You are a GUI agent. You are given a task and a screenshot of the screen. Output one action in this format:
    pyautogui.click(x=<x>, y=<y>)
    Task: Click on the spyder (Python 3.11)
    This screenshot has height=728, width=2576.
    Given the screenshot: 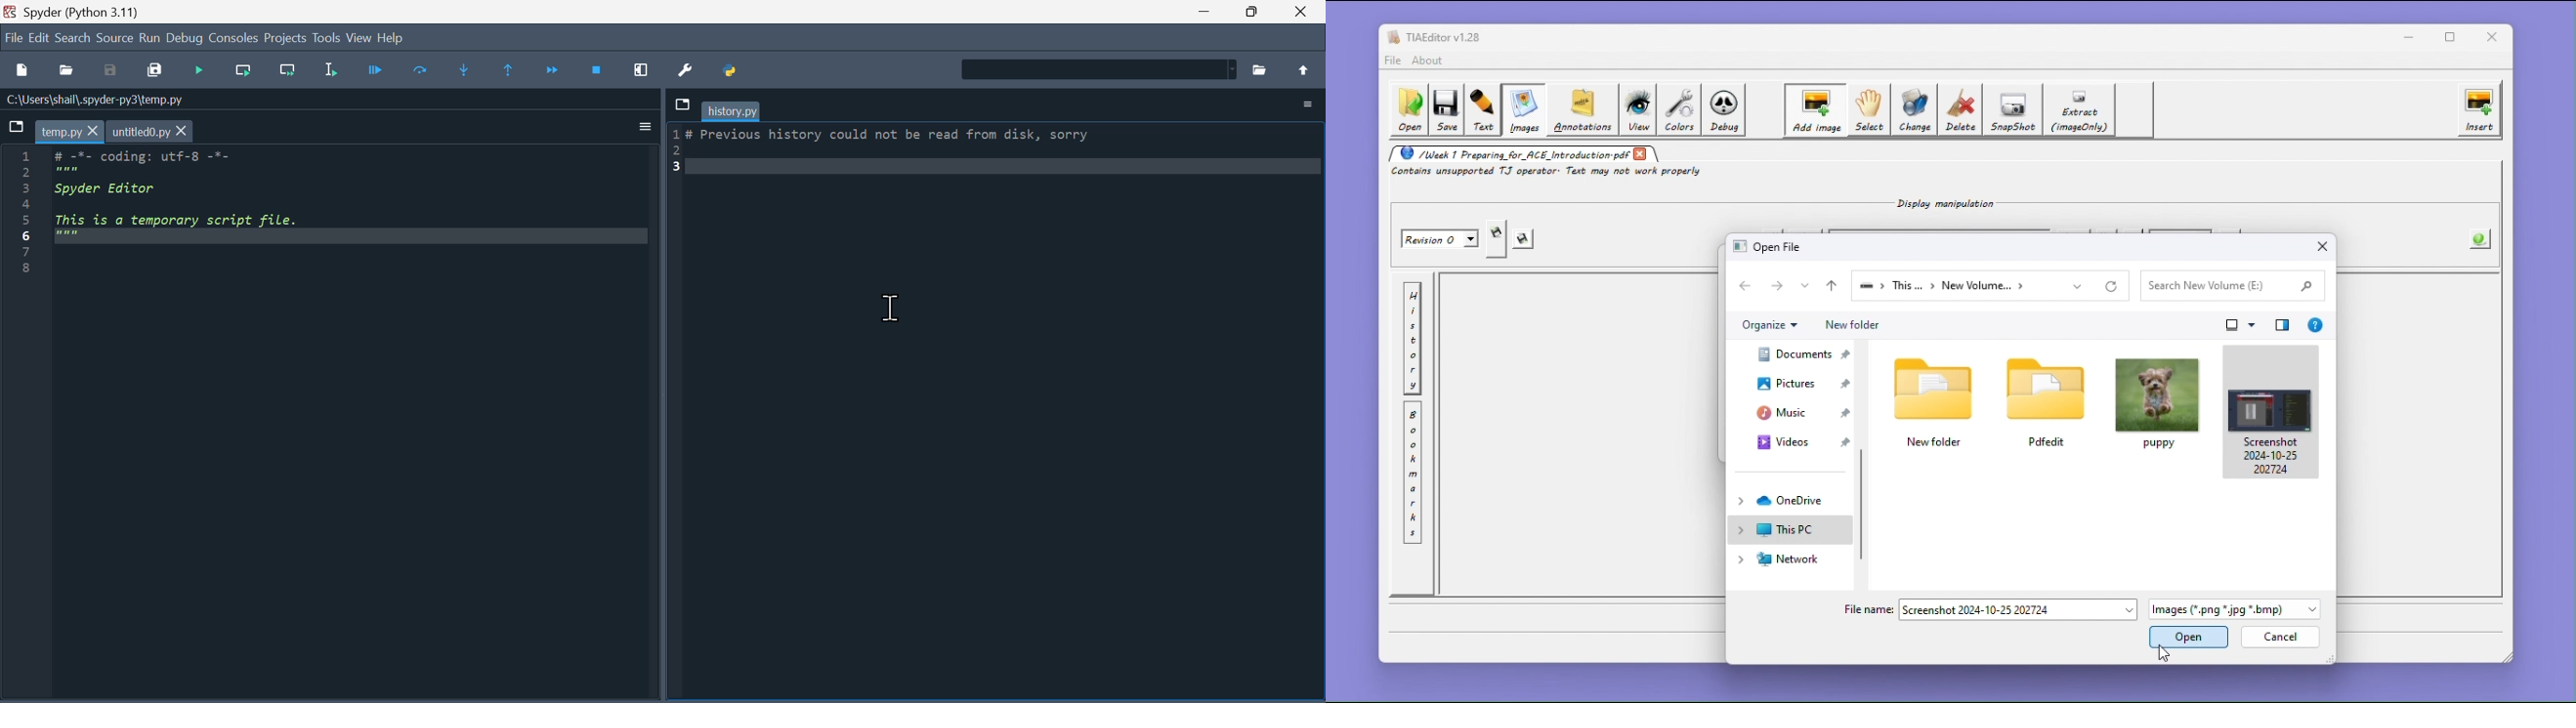 What is the action you would take?
    pyautogui.click(x=88, y=11)
    